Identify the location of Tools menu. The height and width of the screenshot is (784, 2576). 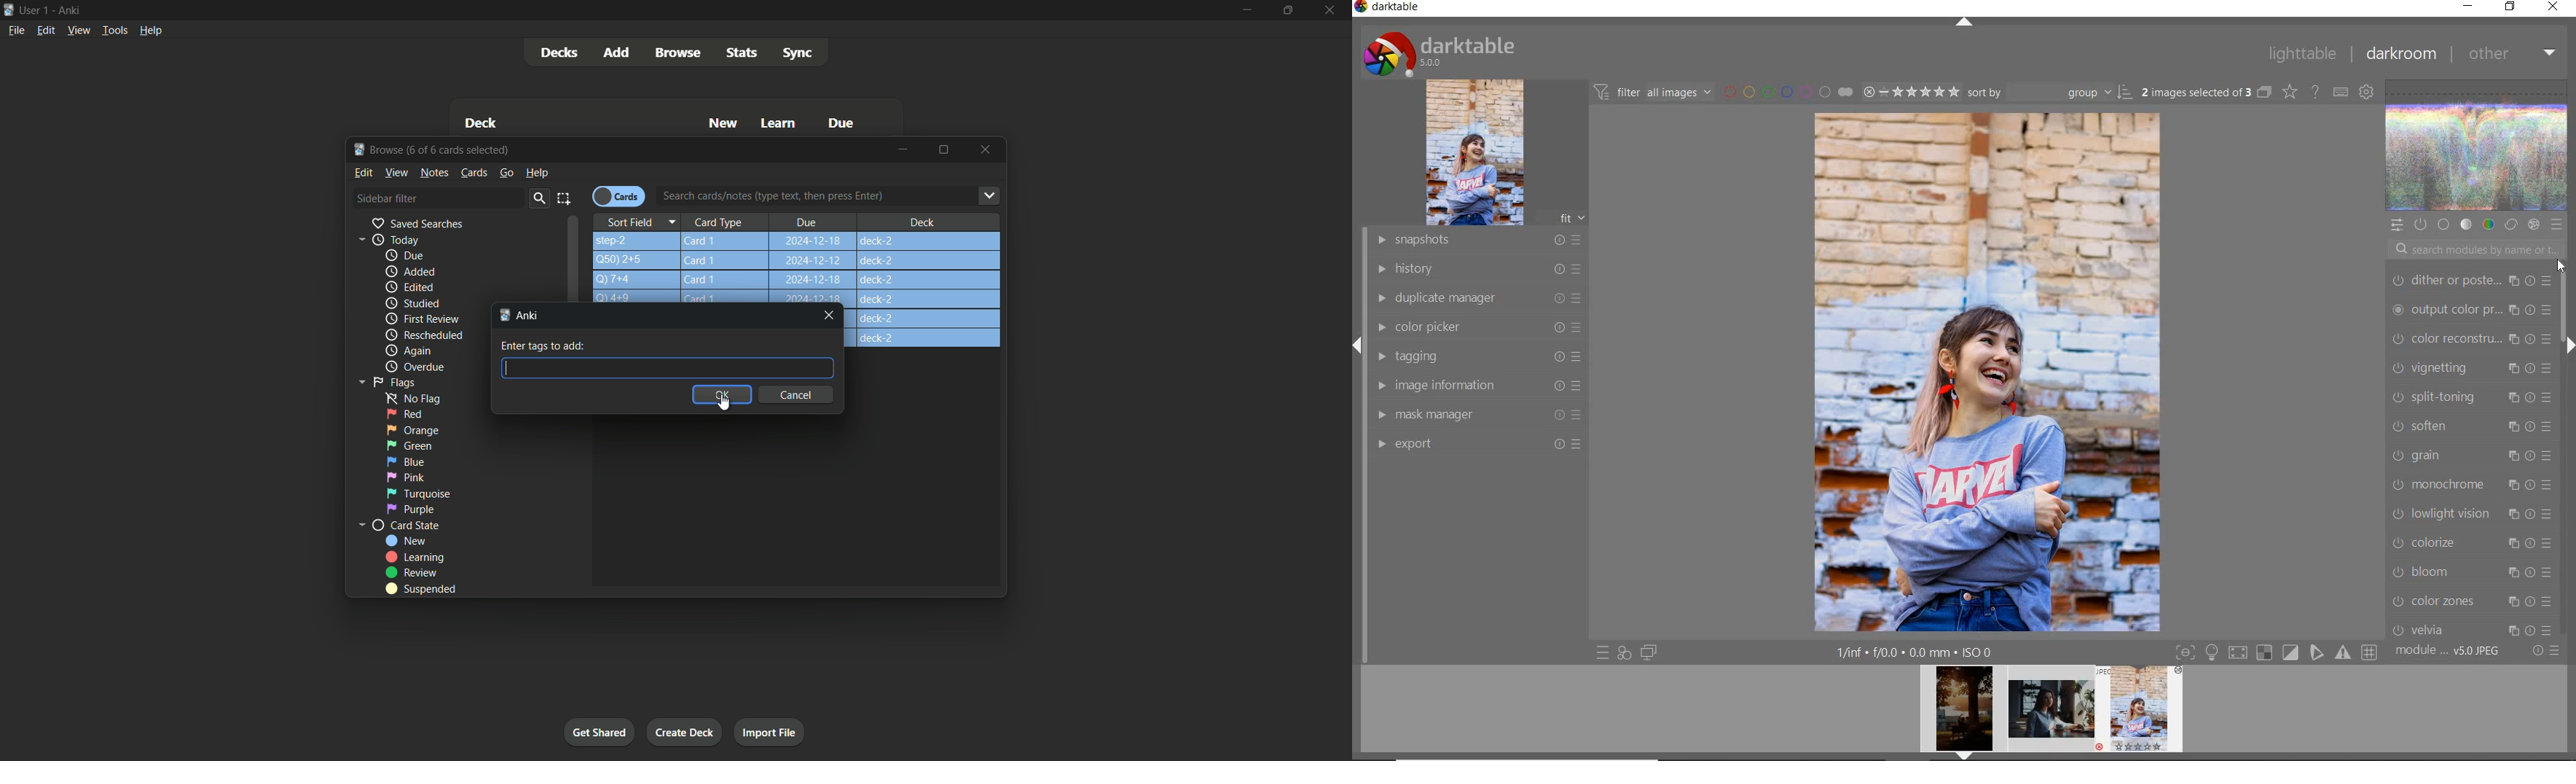
(112, 31).